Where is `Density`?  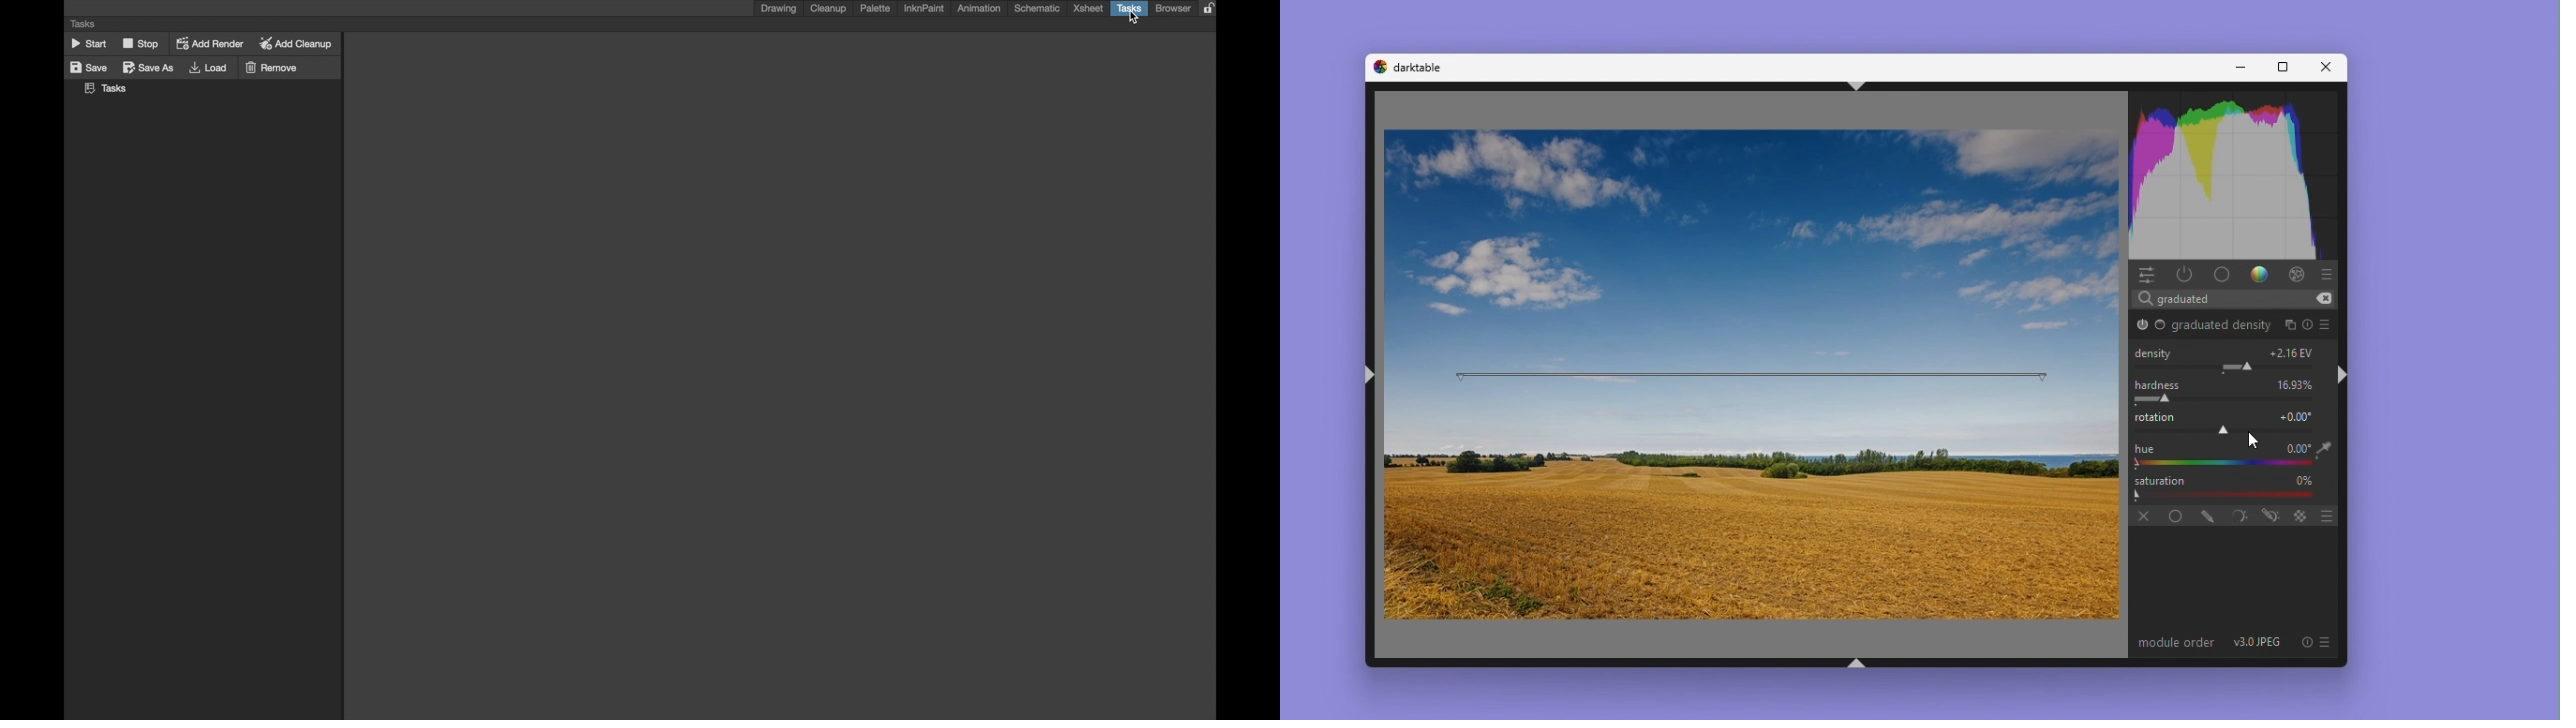
Density is located at coordinates (2156, 352).